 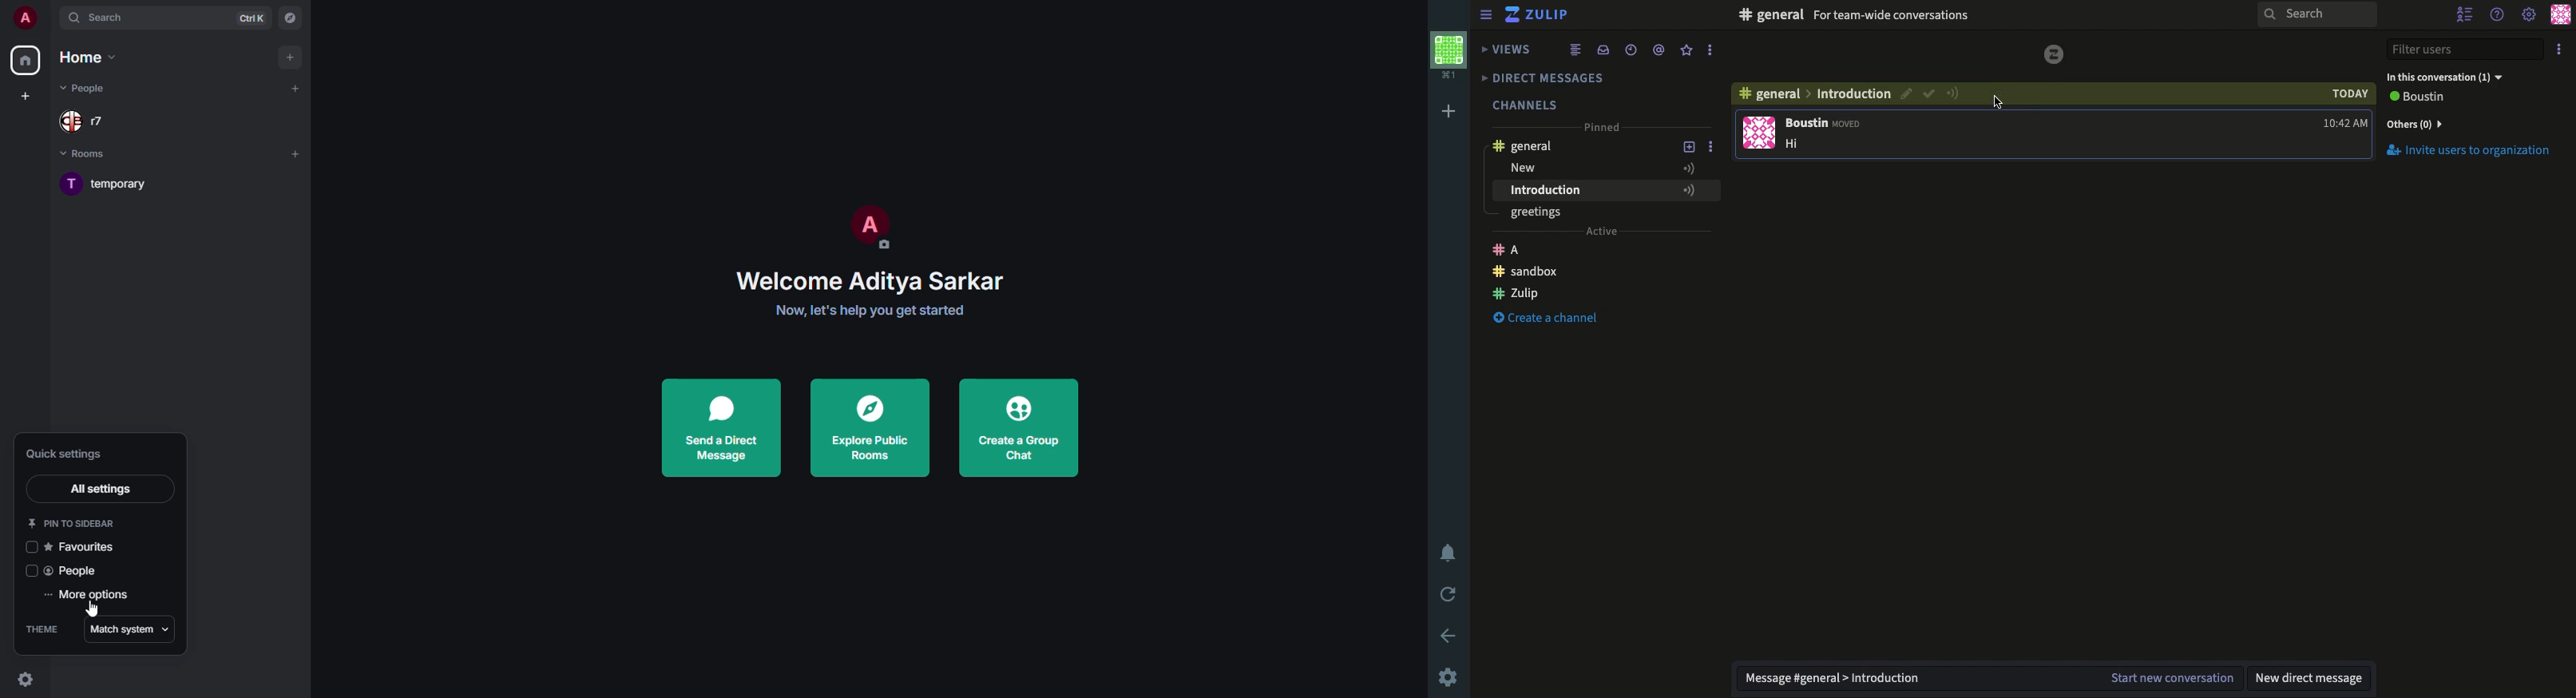 What do you see at coordinates (1527, 101) in the screenshot?
I see `Channels` at bounding box center [1527, 101].